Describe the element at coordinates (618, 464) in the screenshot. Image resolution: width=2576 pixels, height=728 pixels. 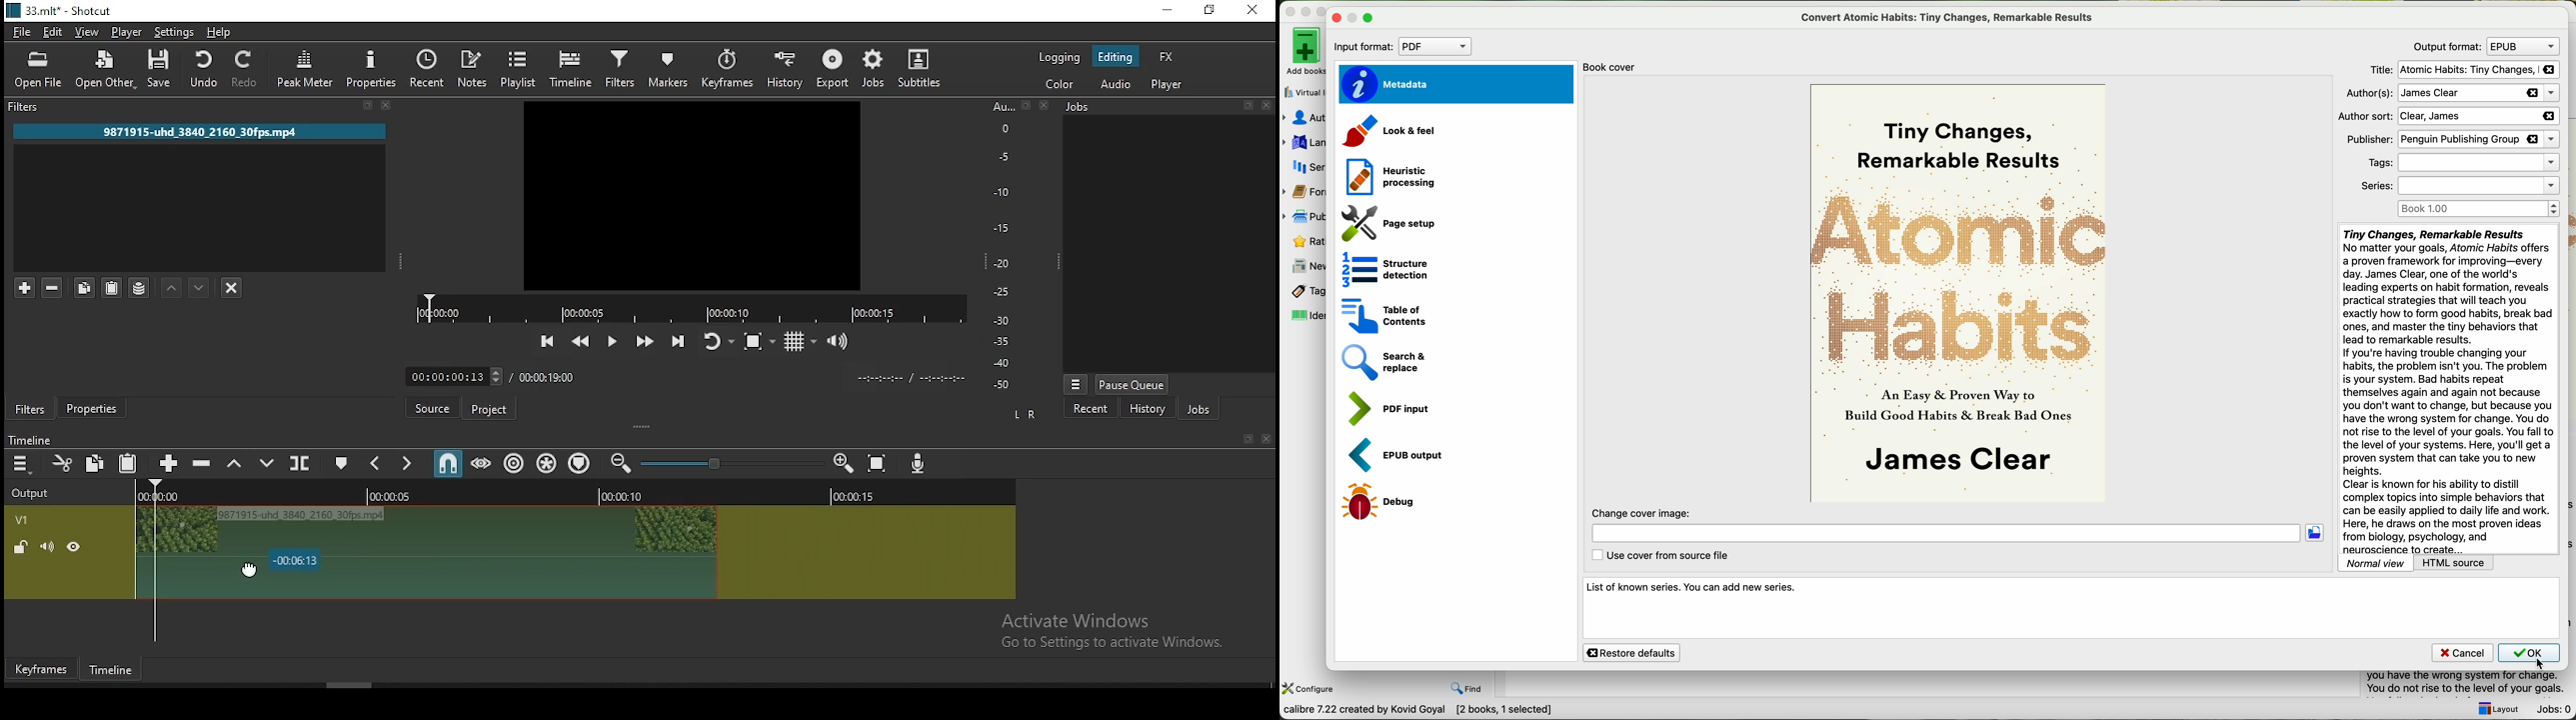
I see `zoom timeline out` at that location.